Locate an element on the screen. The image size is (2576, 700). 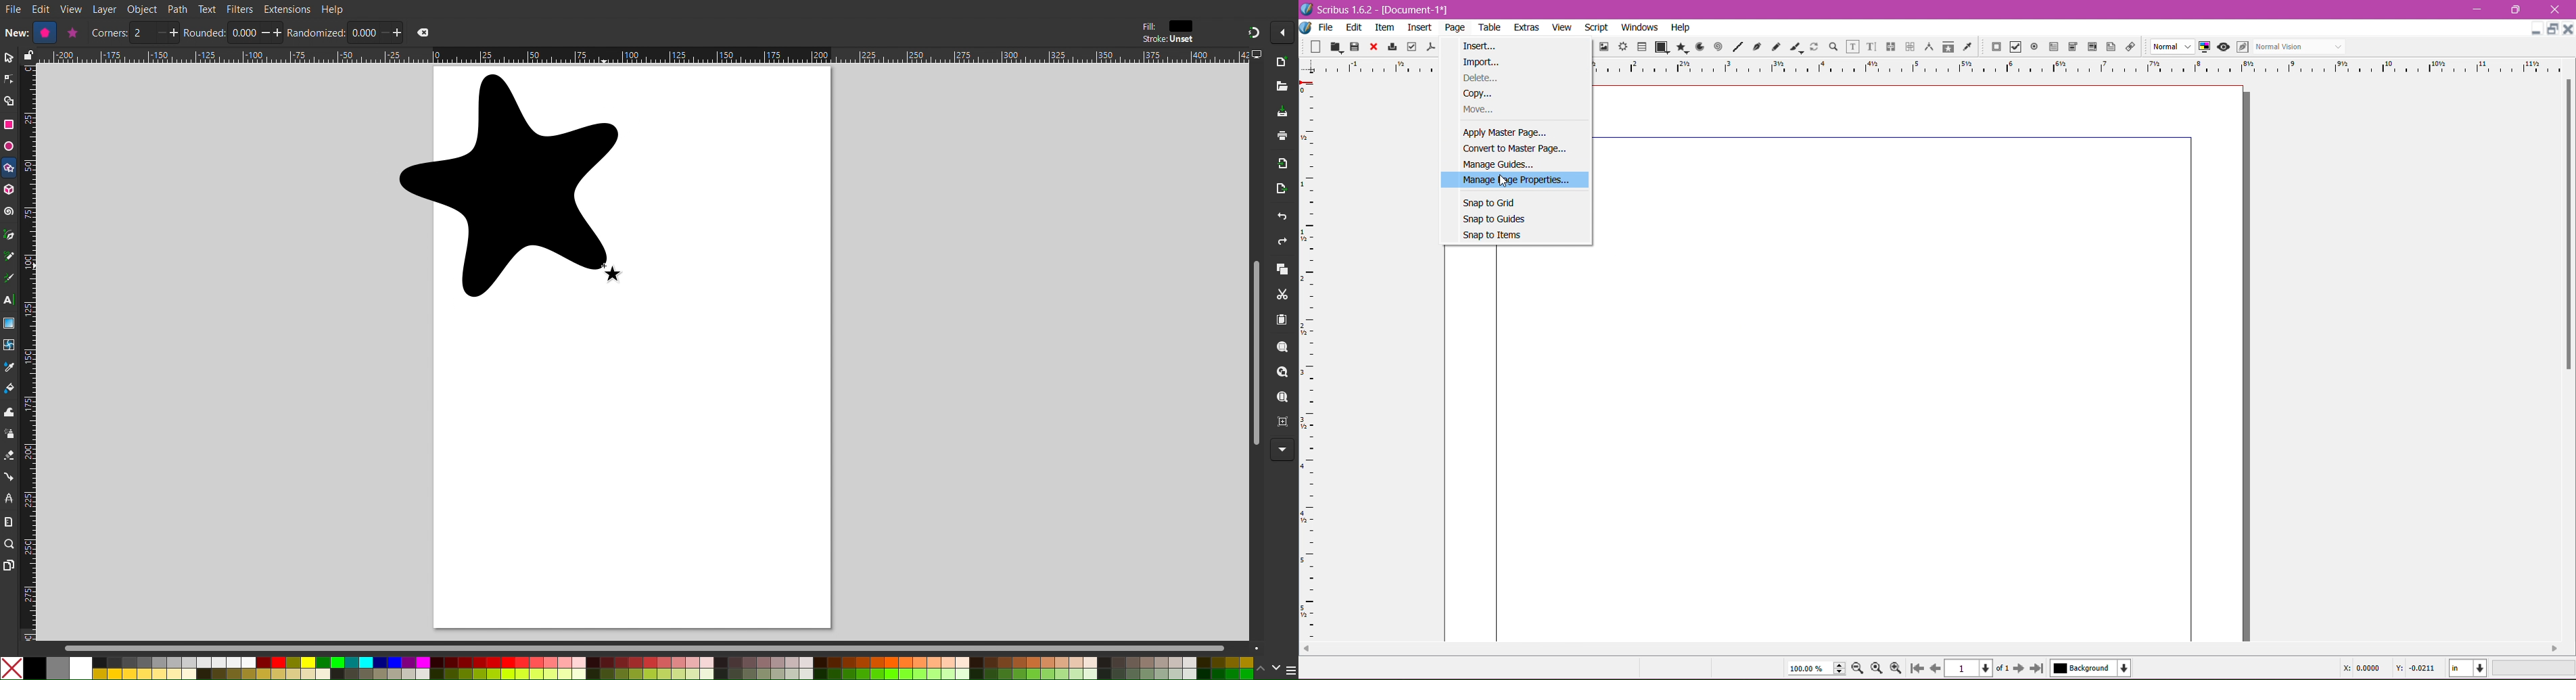
Apply Master Page is located at coordinates (1514, 134).